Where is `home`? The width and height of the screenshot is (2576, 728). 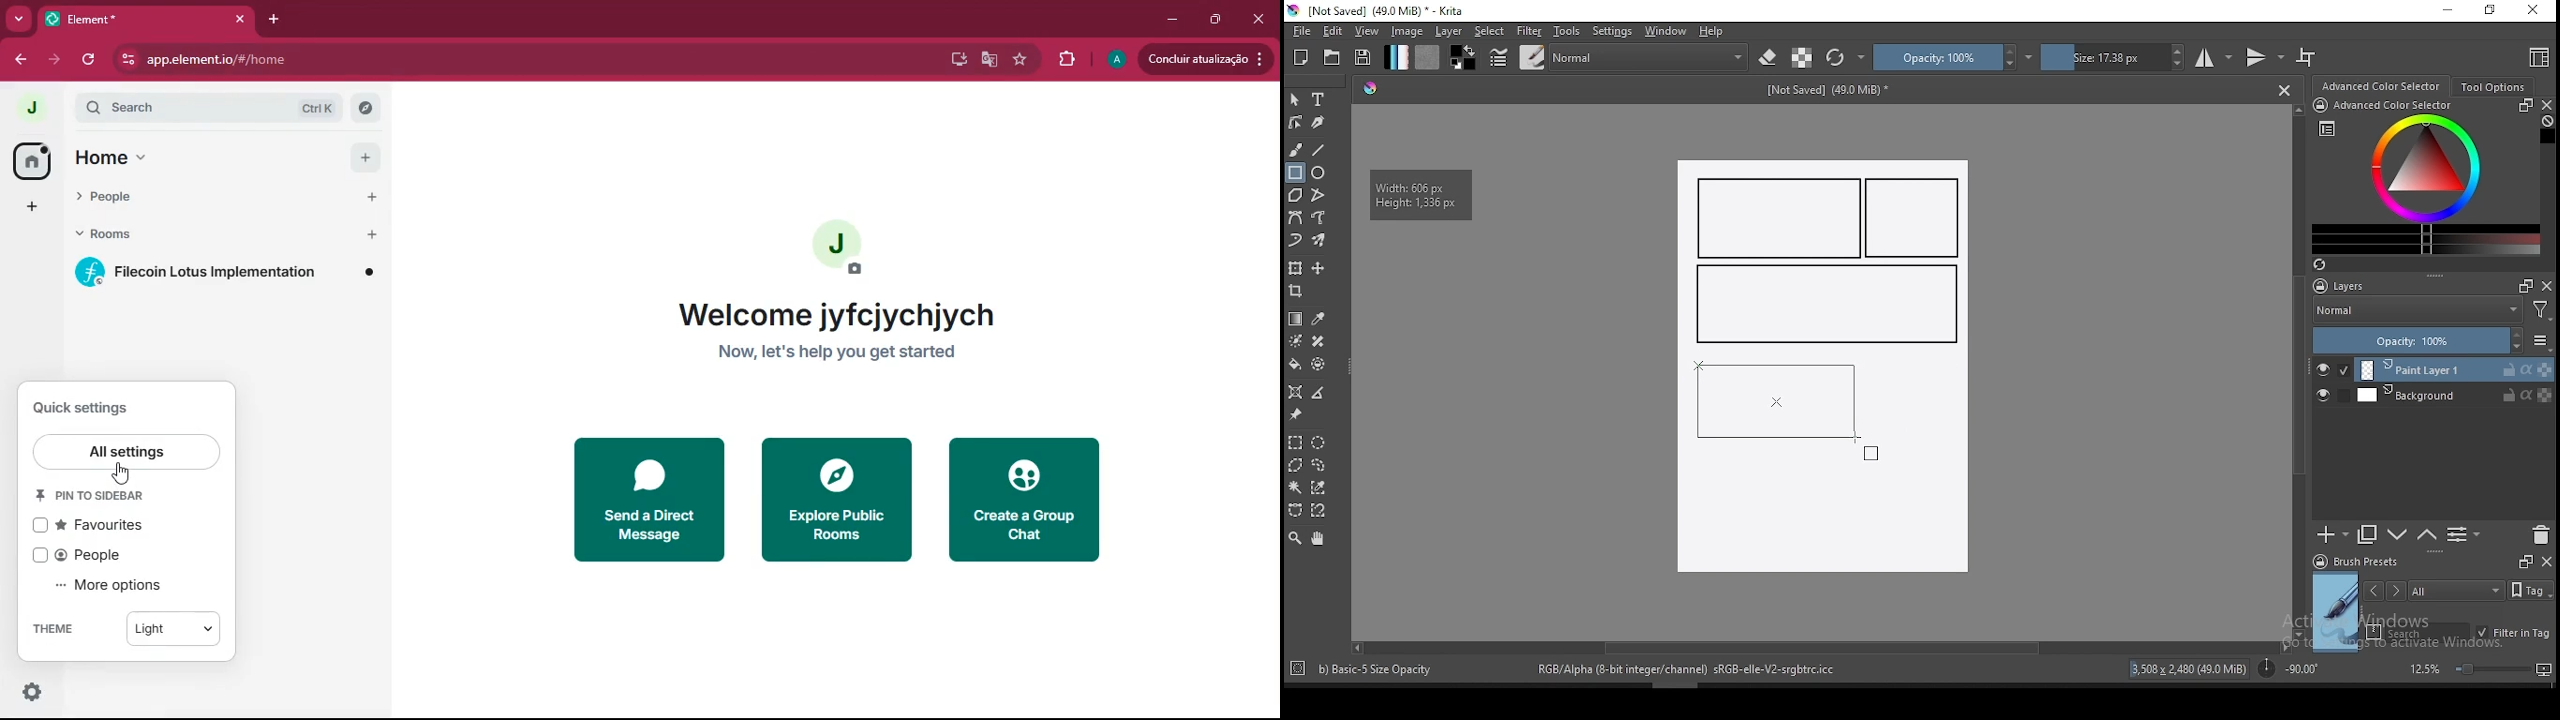
home is located at coordinates (205, 159).